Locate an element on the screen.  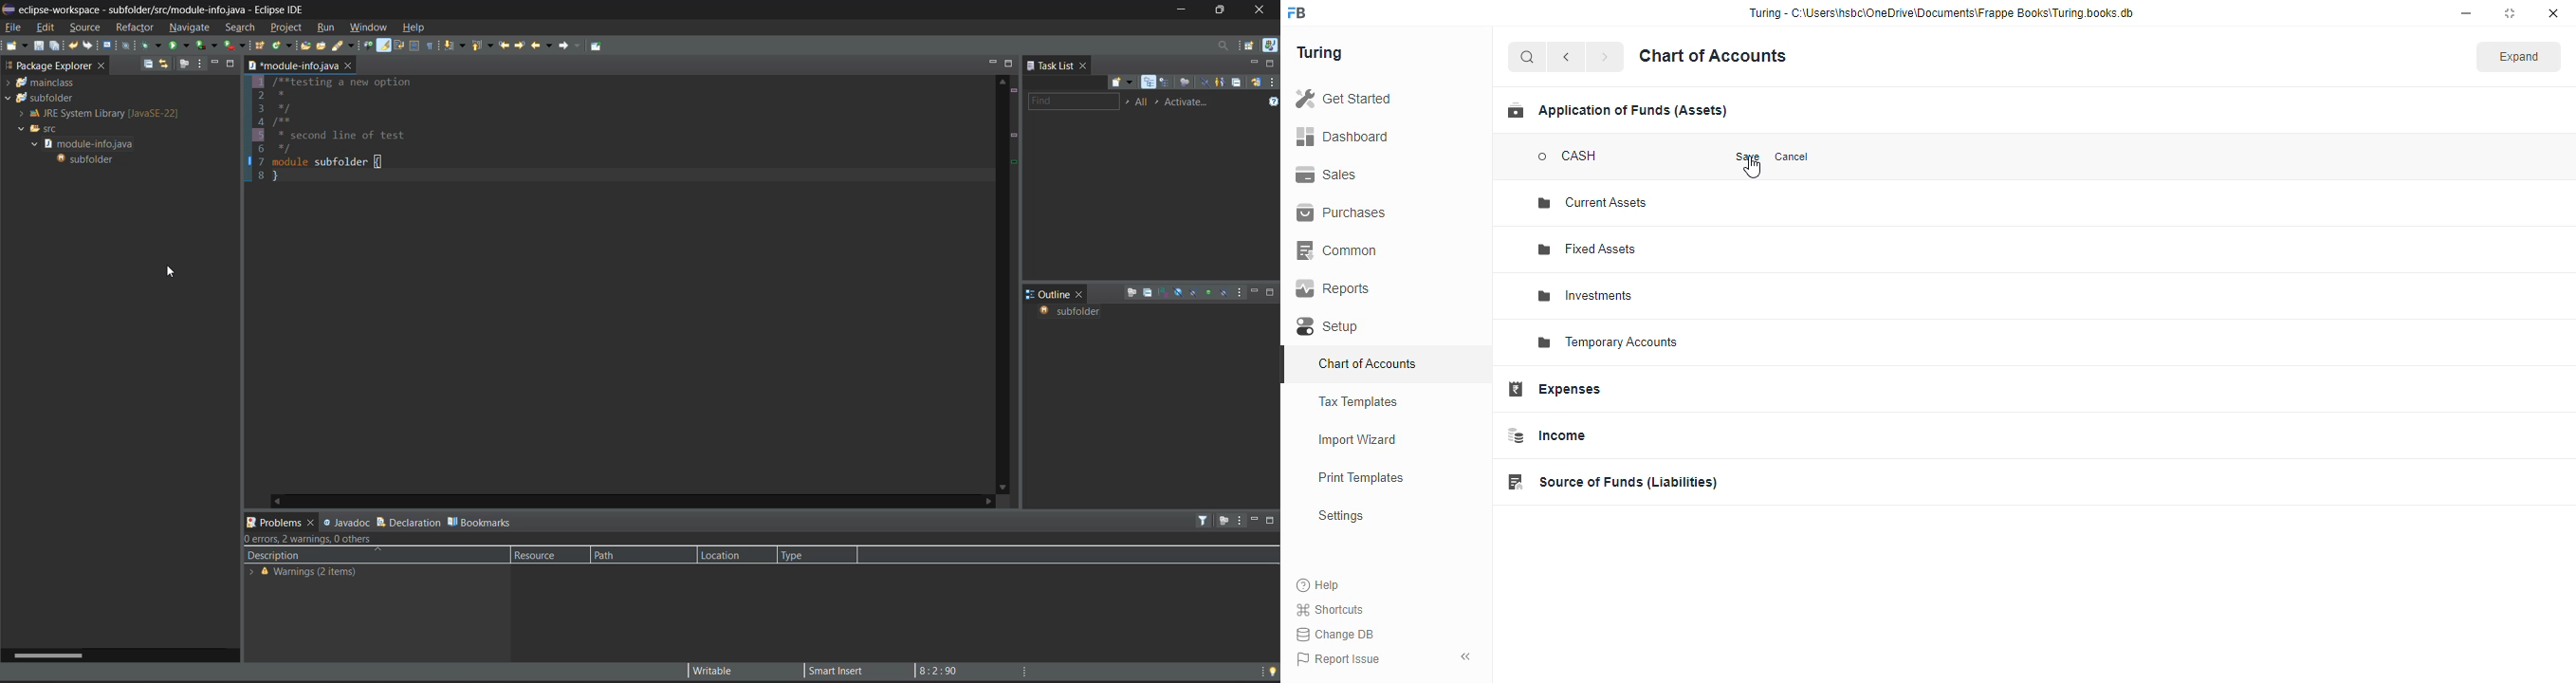
fixed assets is located at coordinates (1590, 249).